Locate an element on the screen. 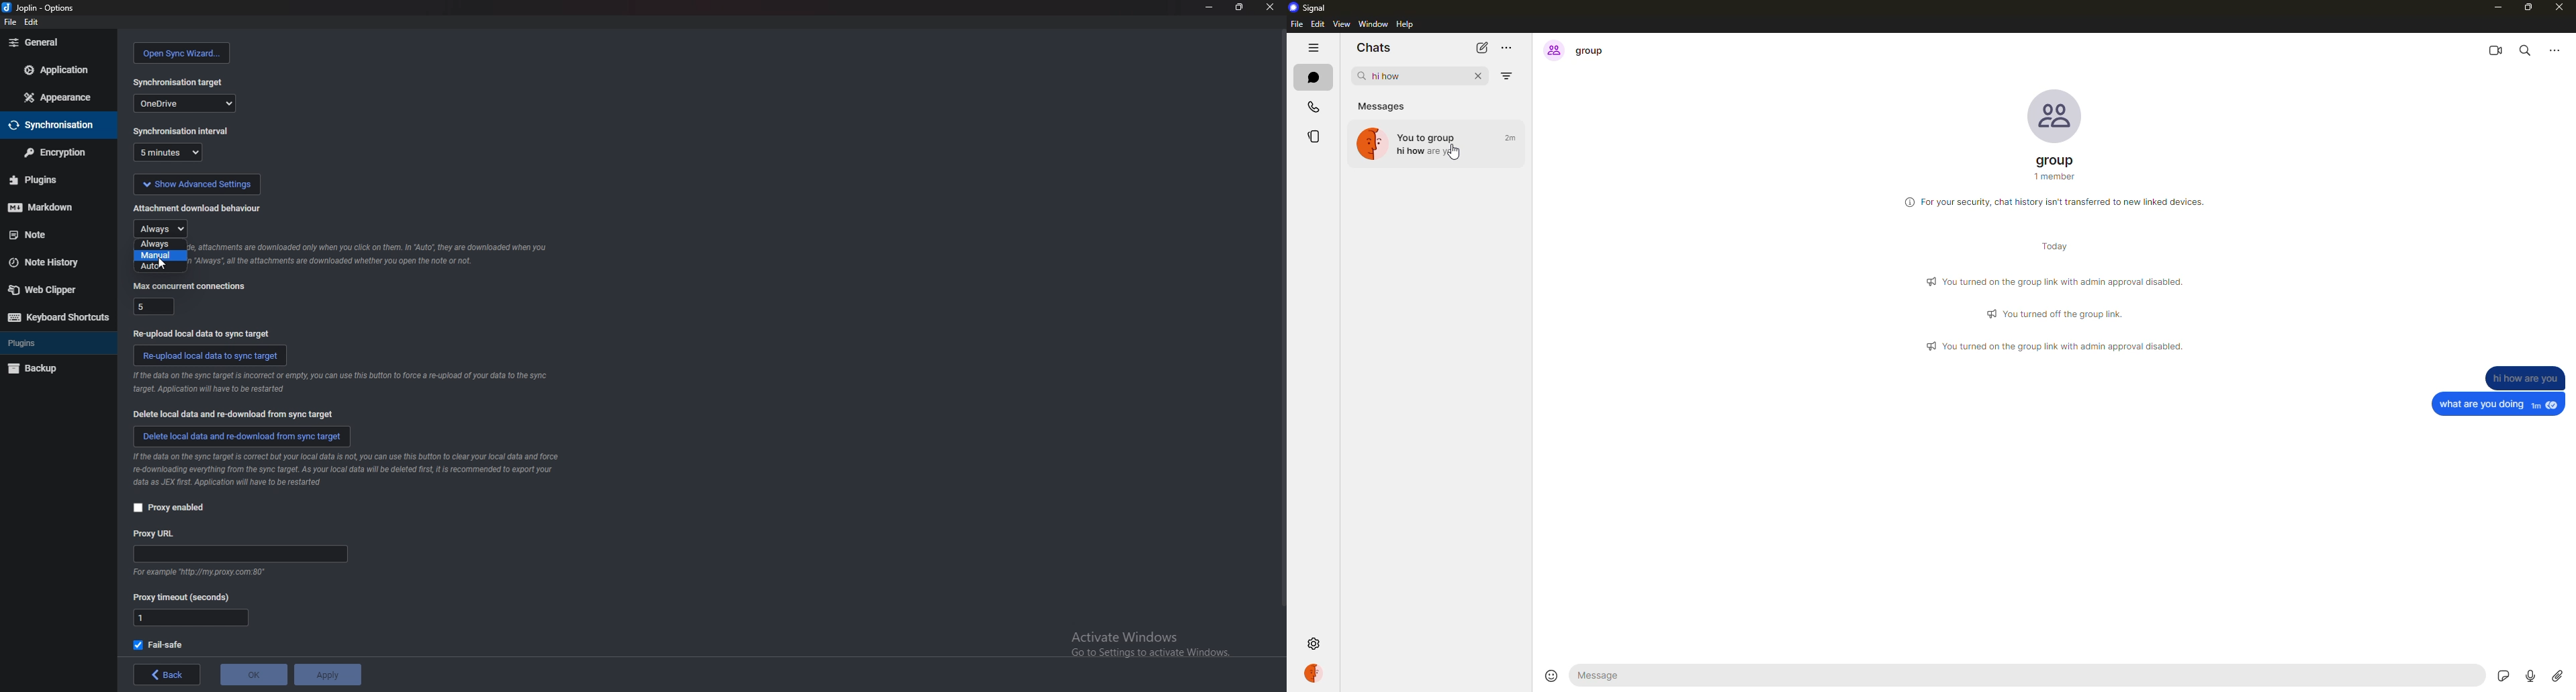 The image size is (2576, 700). always is located at coordinates (162, 228).